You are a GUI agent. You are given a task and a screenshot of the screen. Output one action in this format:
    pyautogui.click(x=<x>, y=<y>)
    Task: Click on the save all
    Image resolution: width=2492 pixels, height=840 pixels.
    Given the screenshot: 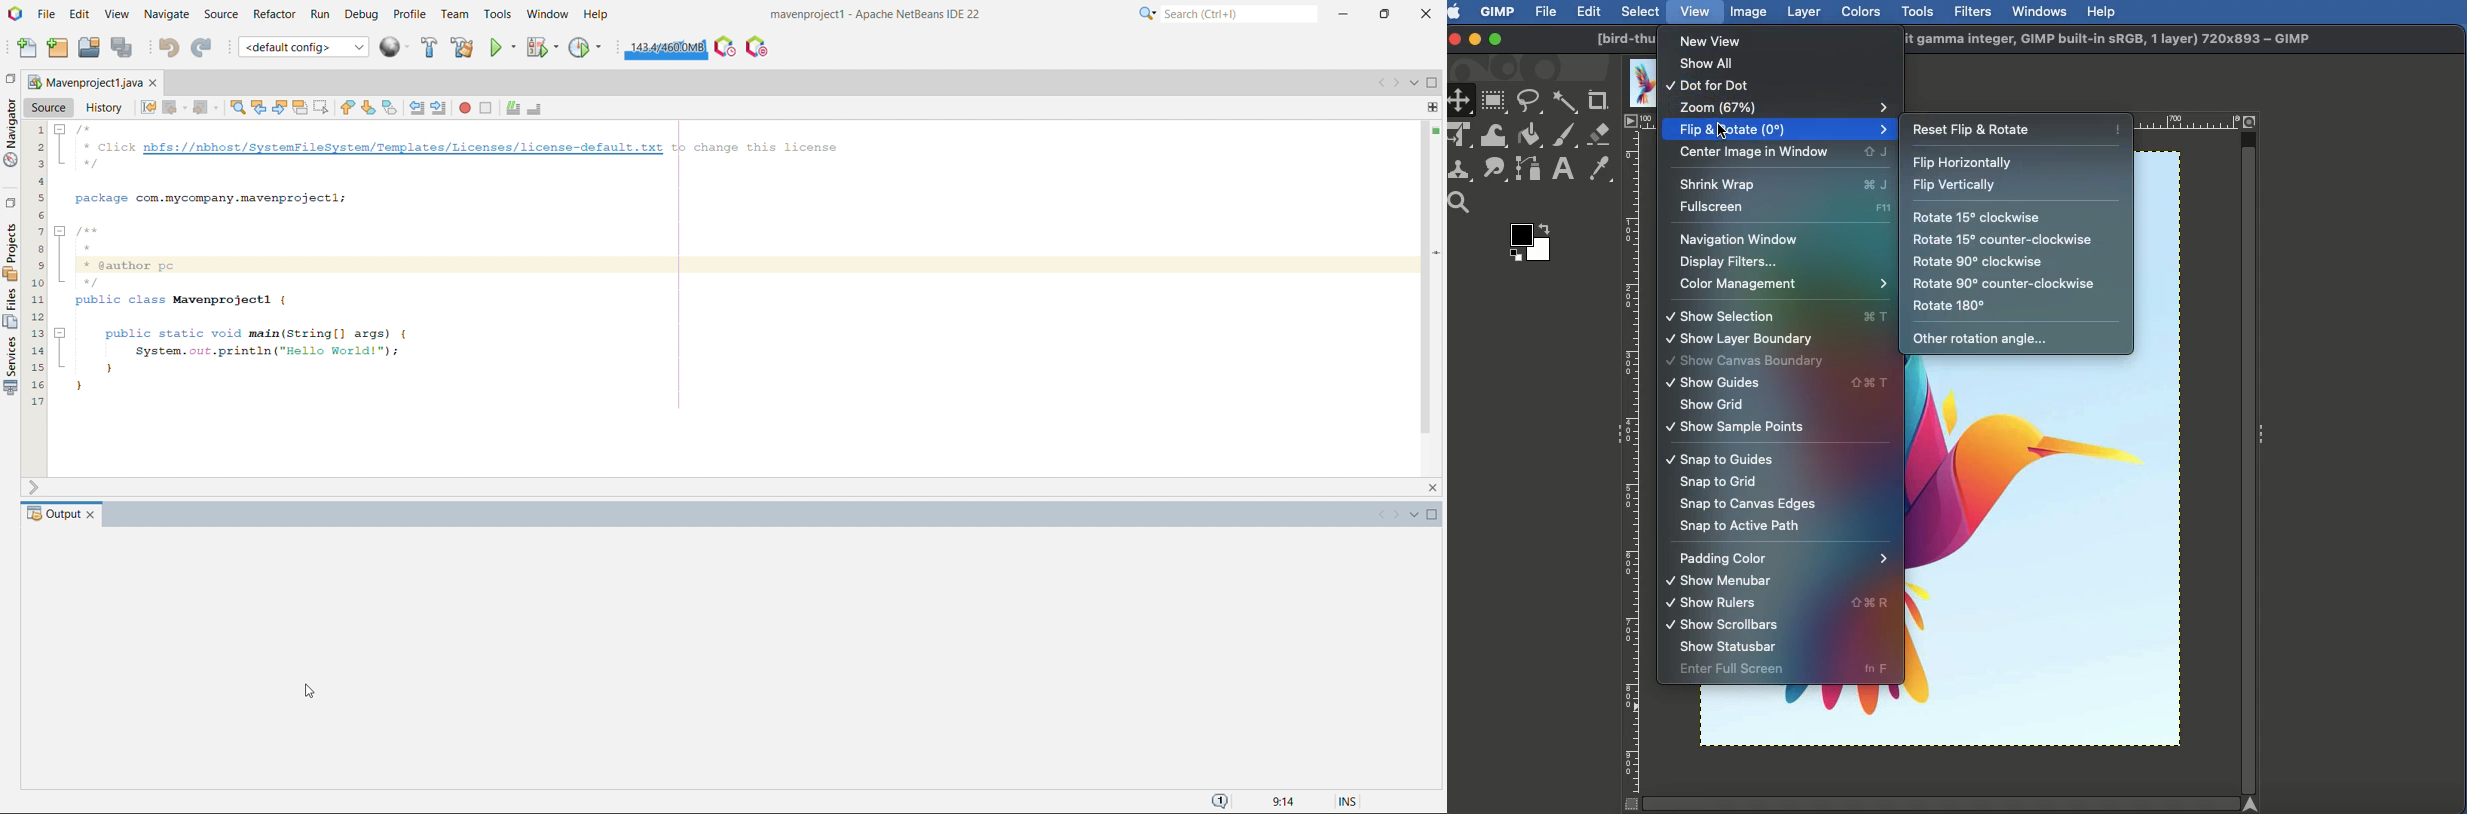 What is the action you would take?
    pyautogui.click(x=121, y=46)
    